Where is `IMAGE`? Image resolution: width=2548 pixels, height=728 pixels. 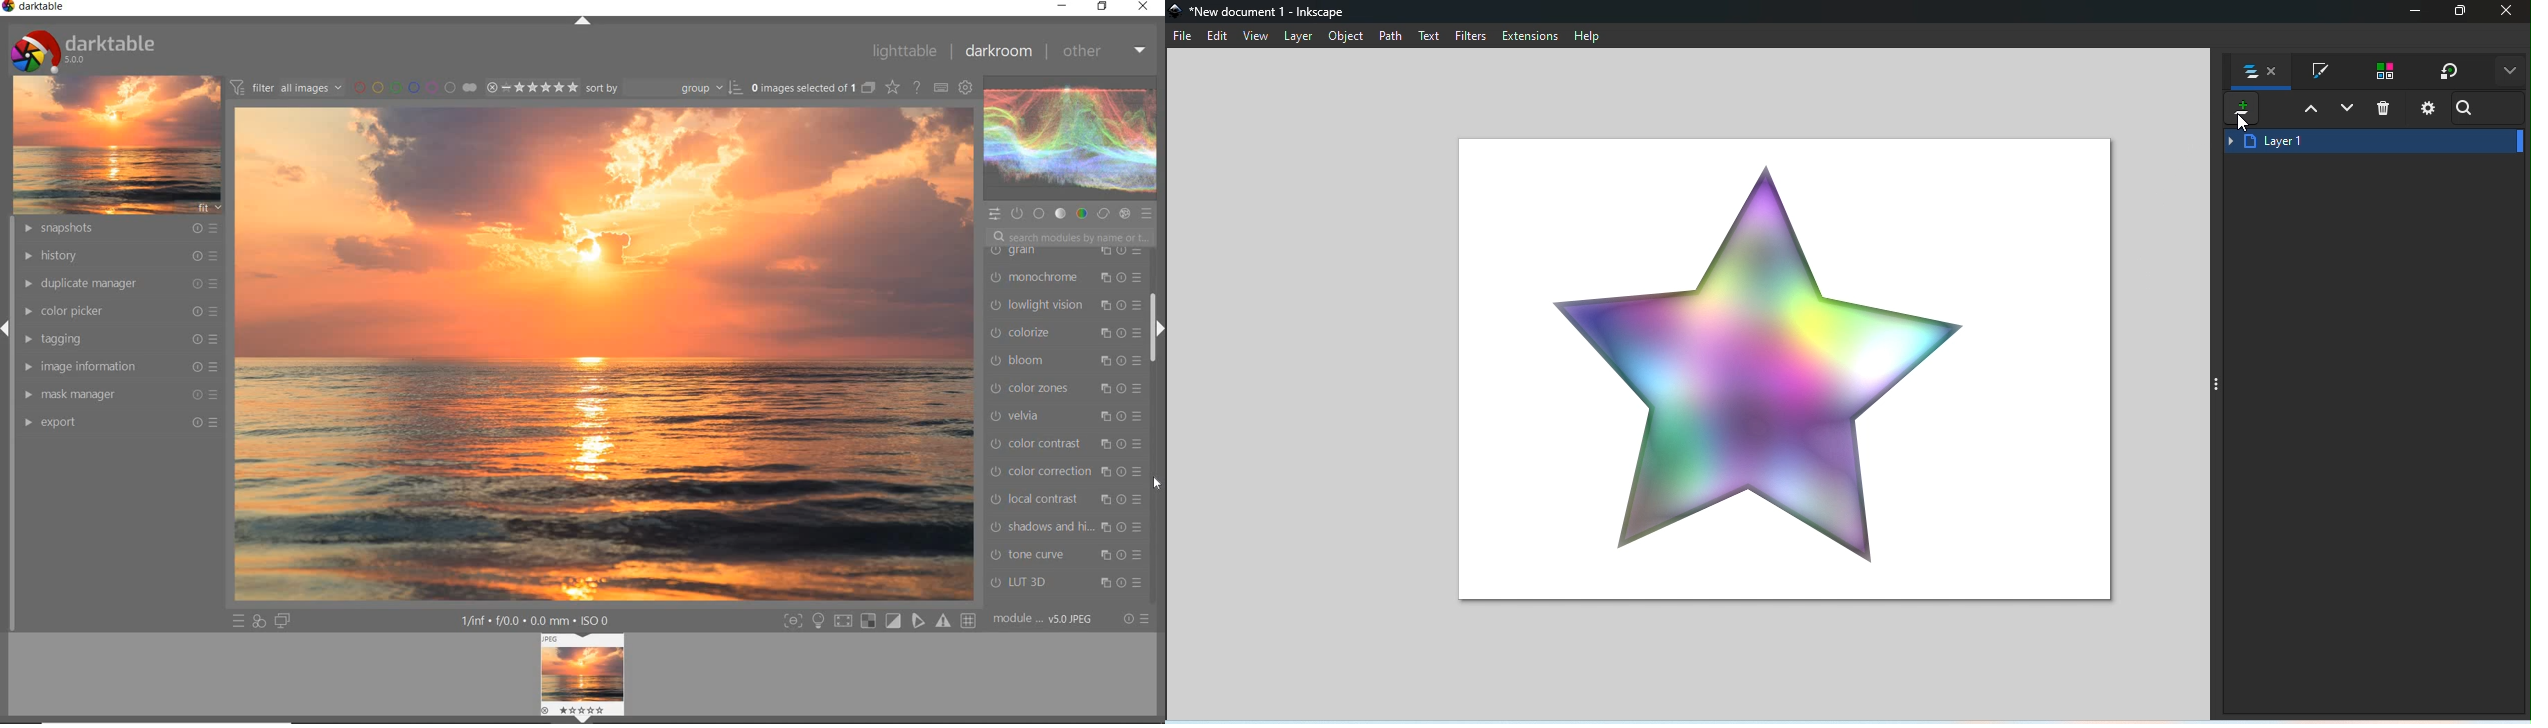
IMAGE is located at coordinates (117, 144).